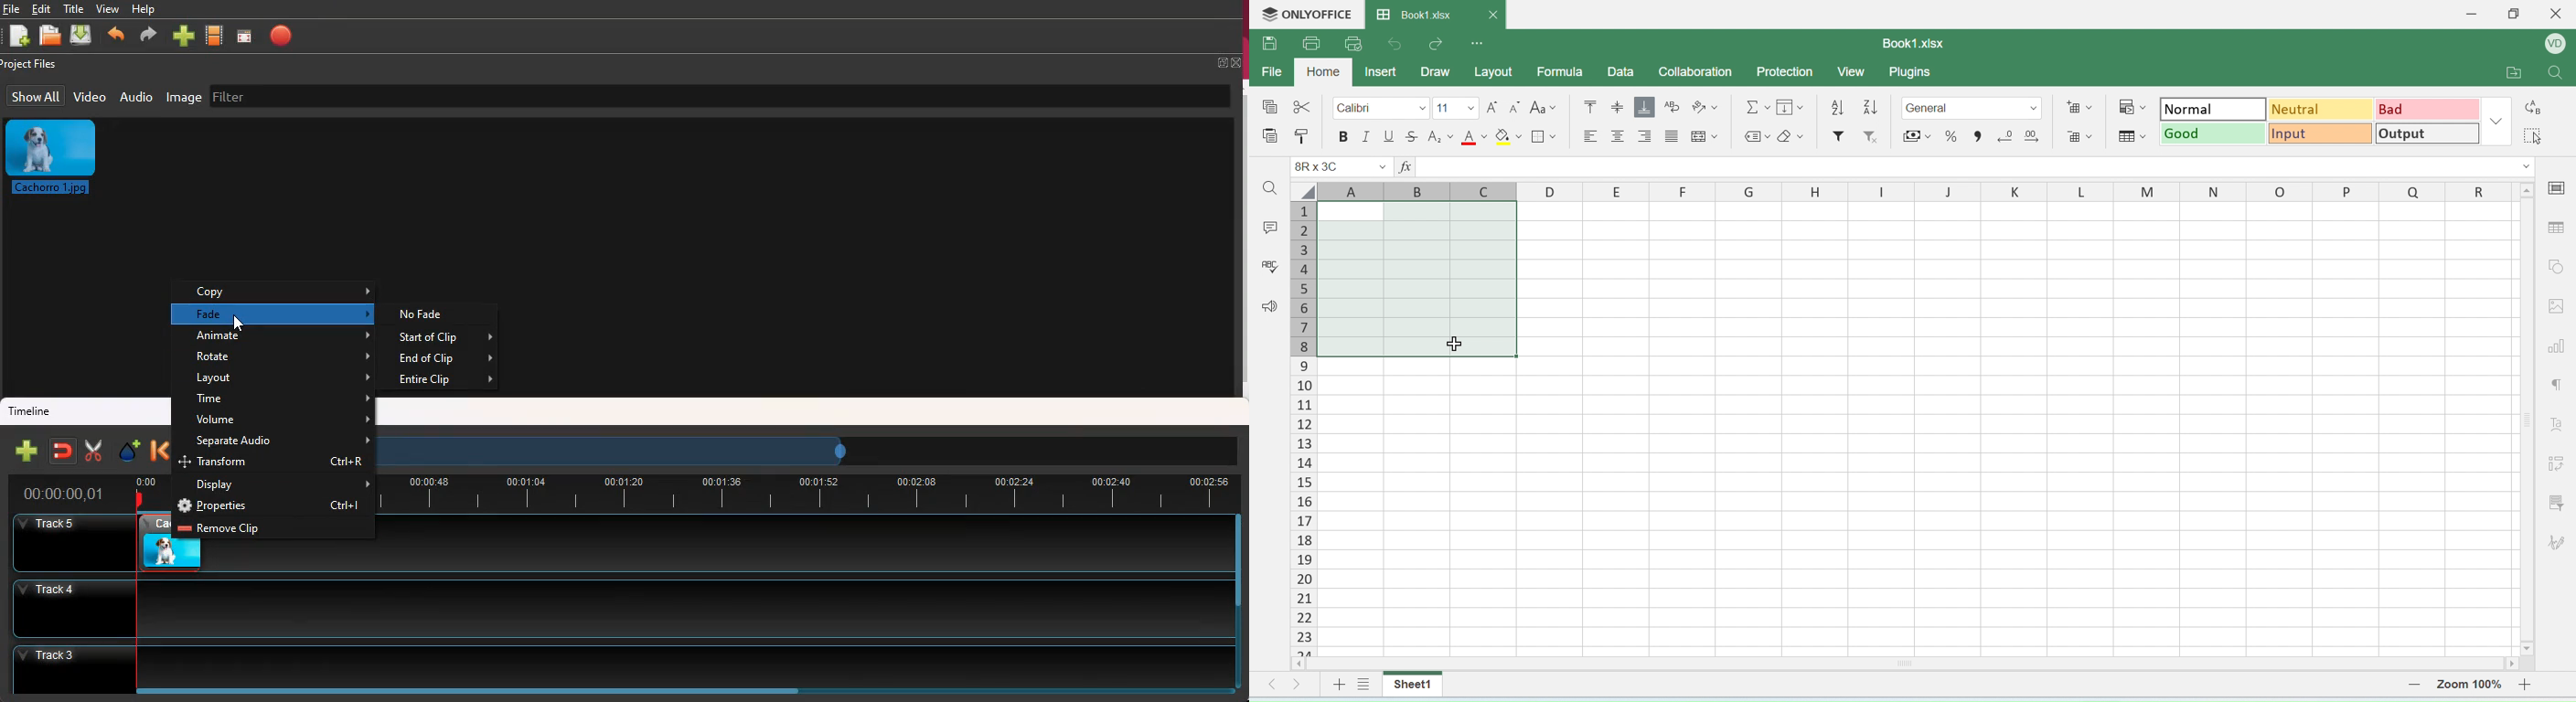 This screenshot has height=728, width=2576. Describe the element at coordinates (1343, 167) in the screenshot. I see `cell name` at that location.